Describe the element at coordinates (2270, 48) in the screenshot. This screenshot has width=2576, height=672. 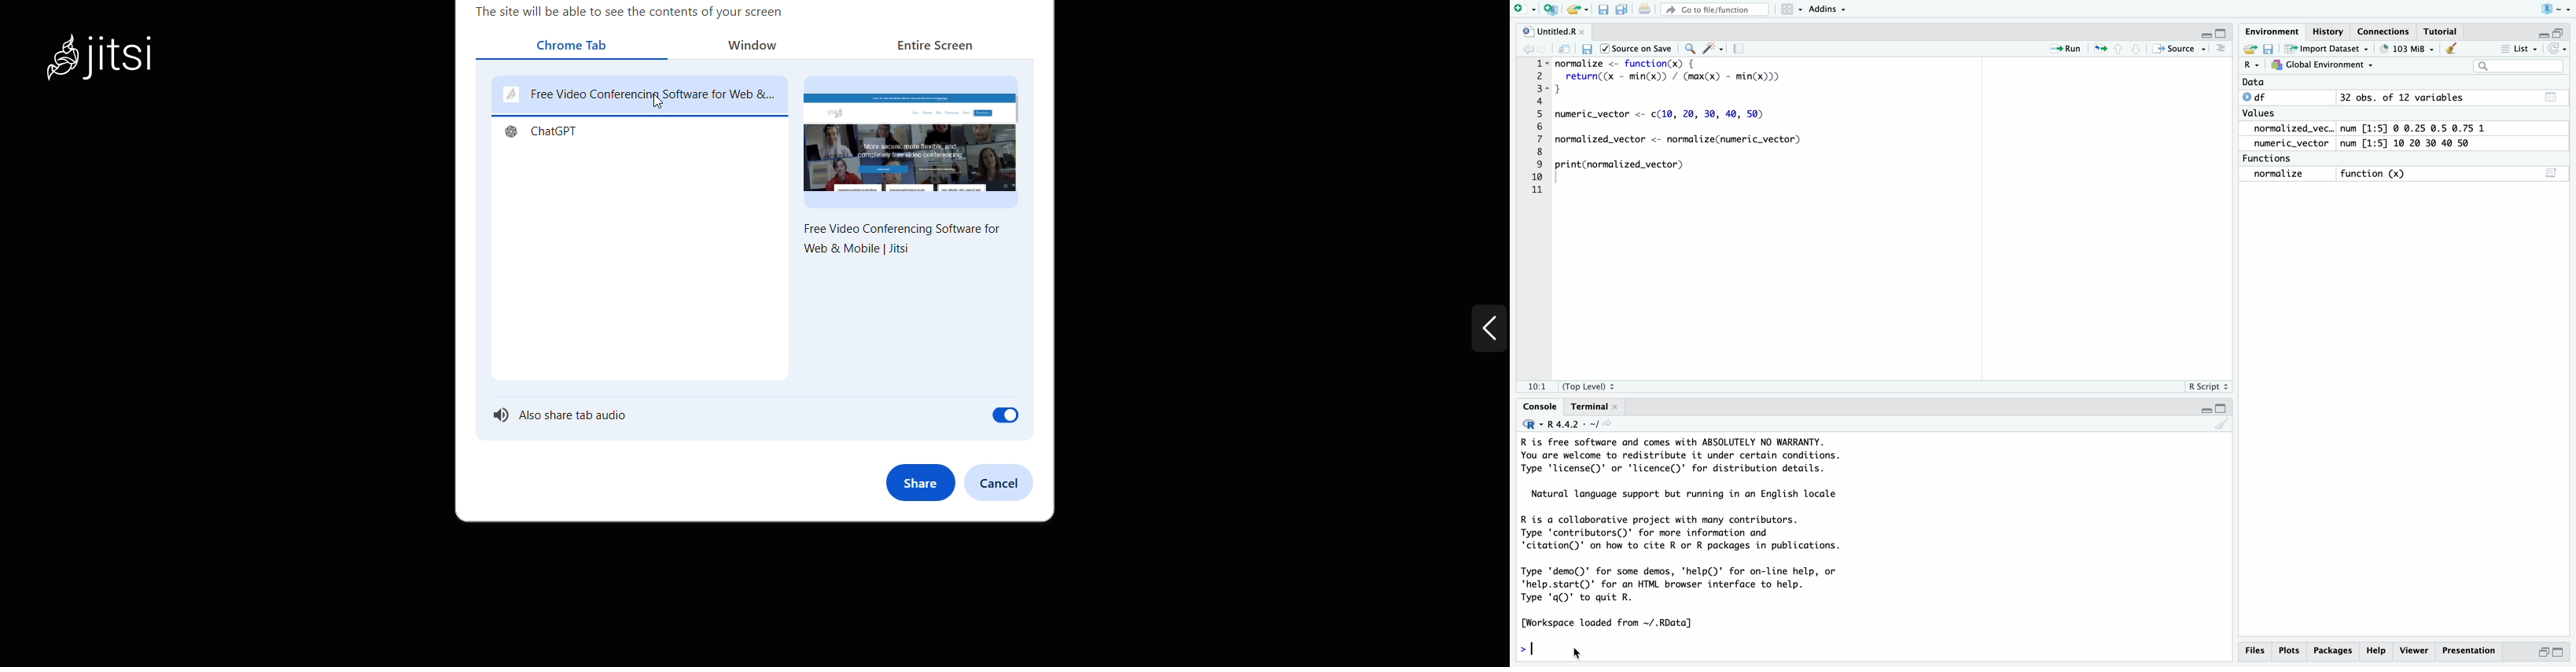
I see `Save workspace as` at that location.